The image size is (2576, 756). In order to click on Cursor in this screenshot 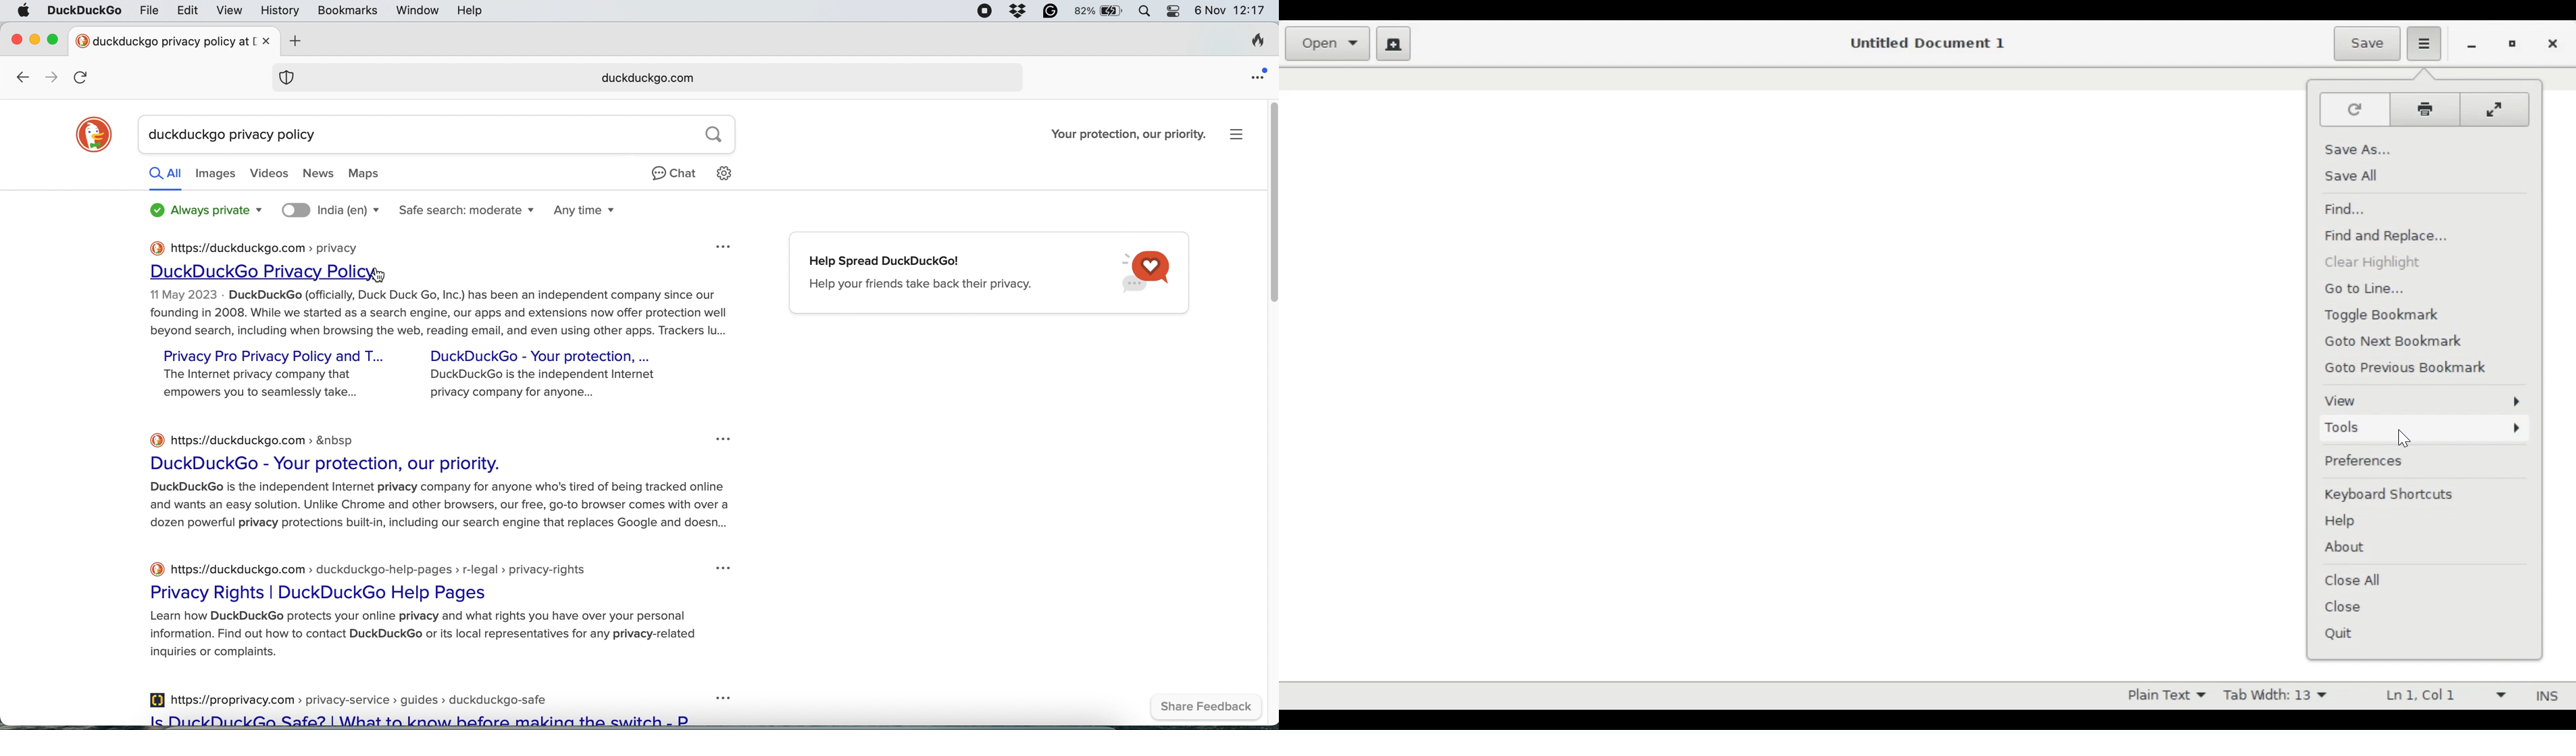, I will do `click(2407, 437)`.